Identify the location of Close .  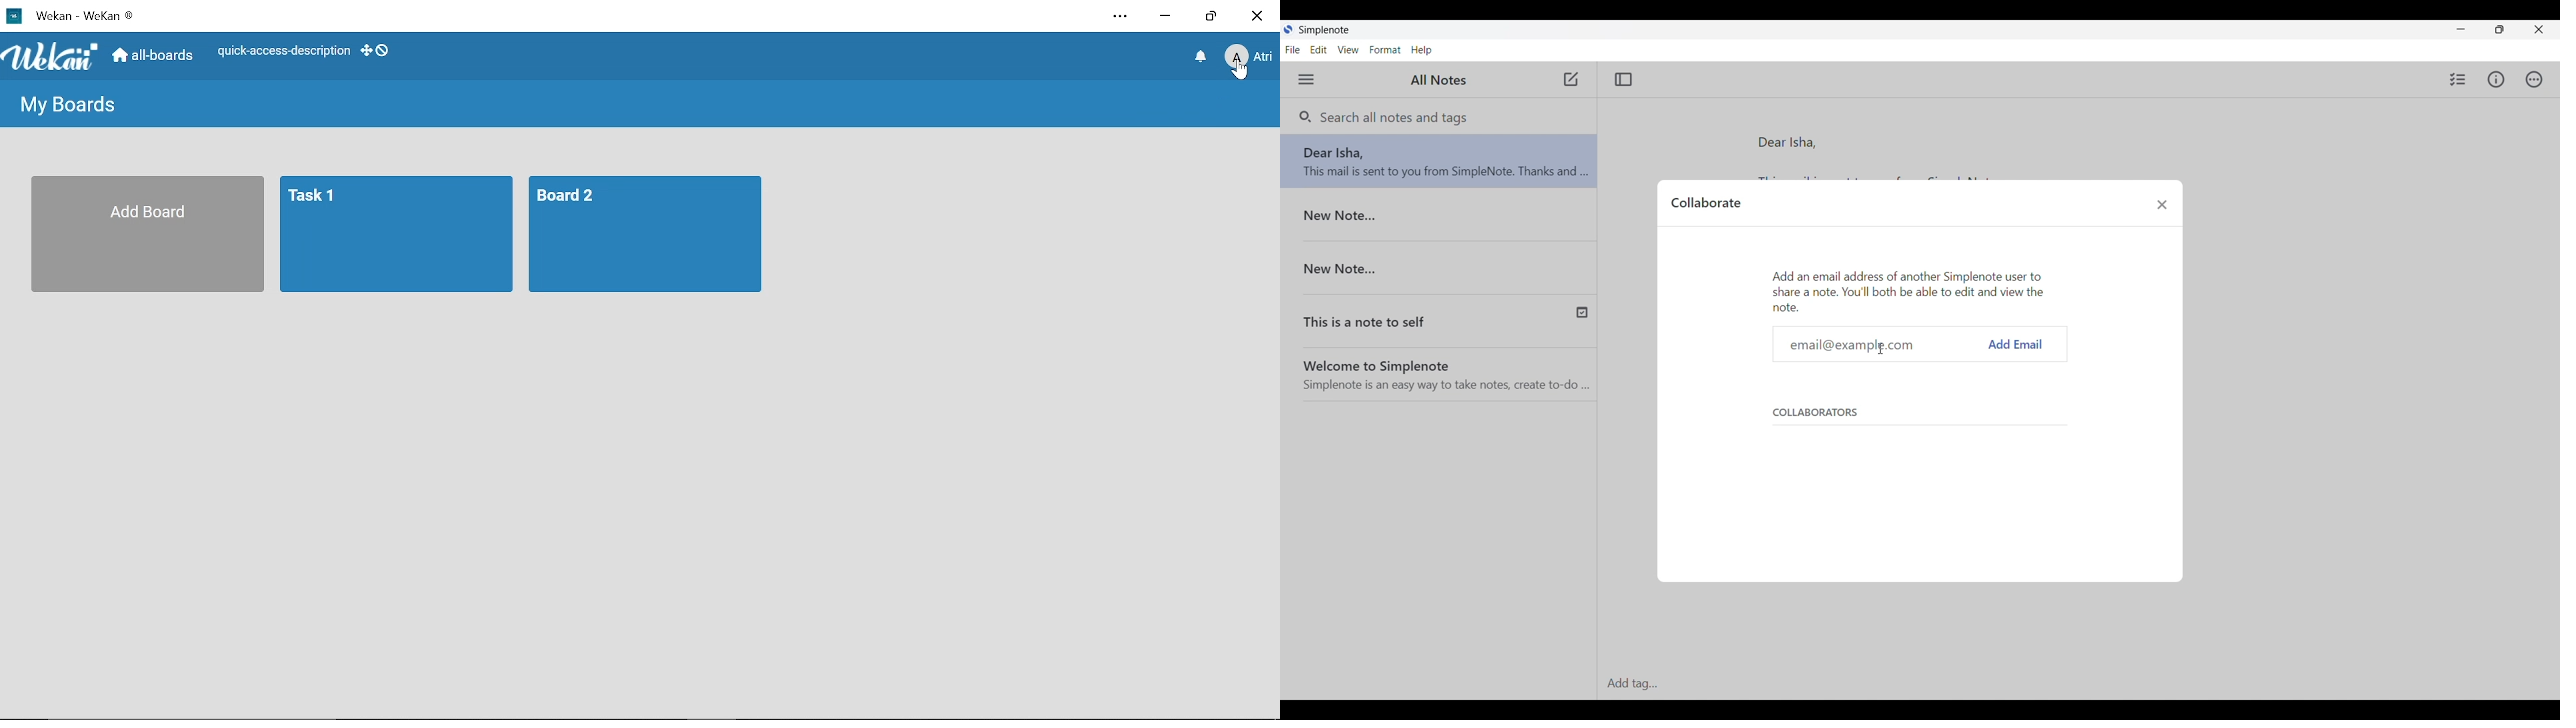
(2163, 204).